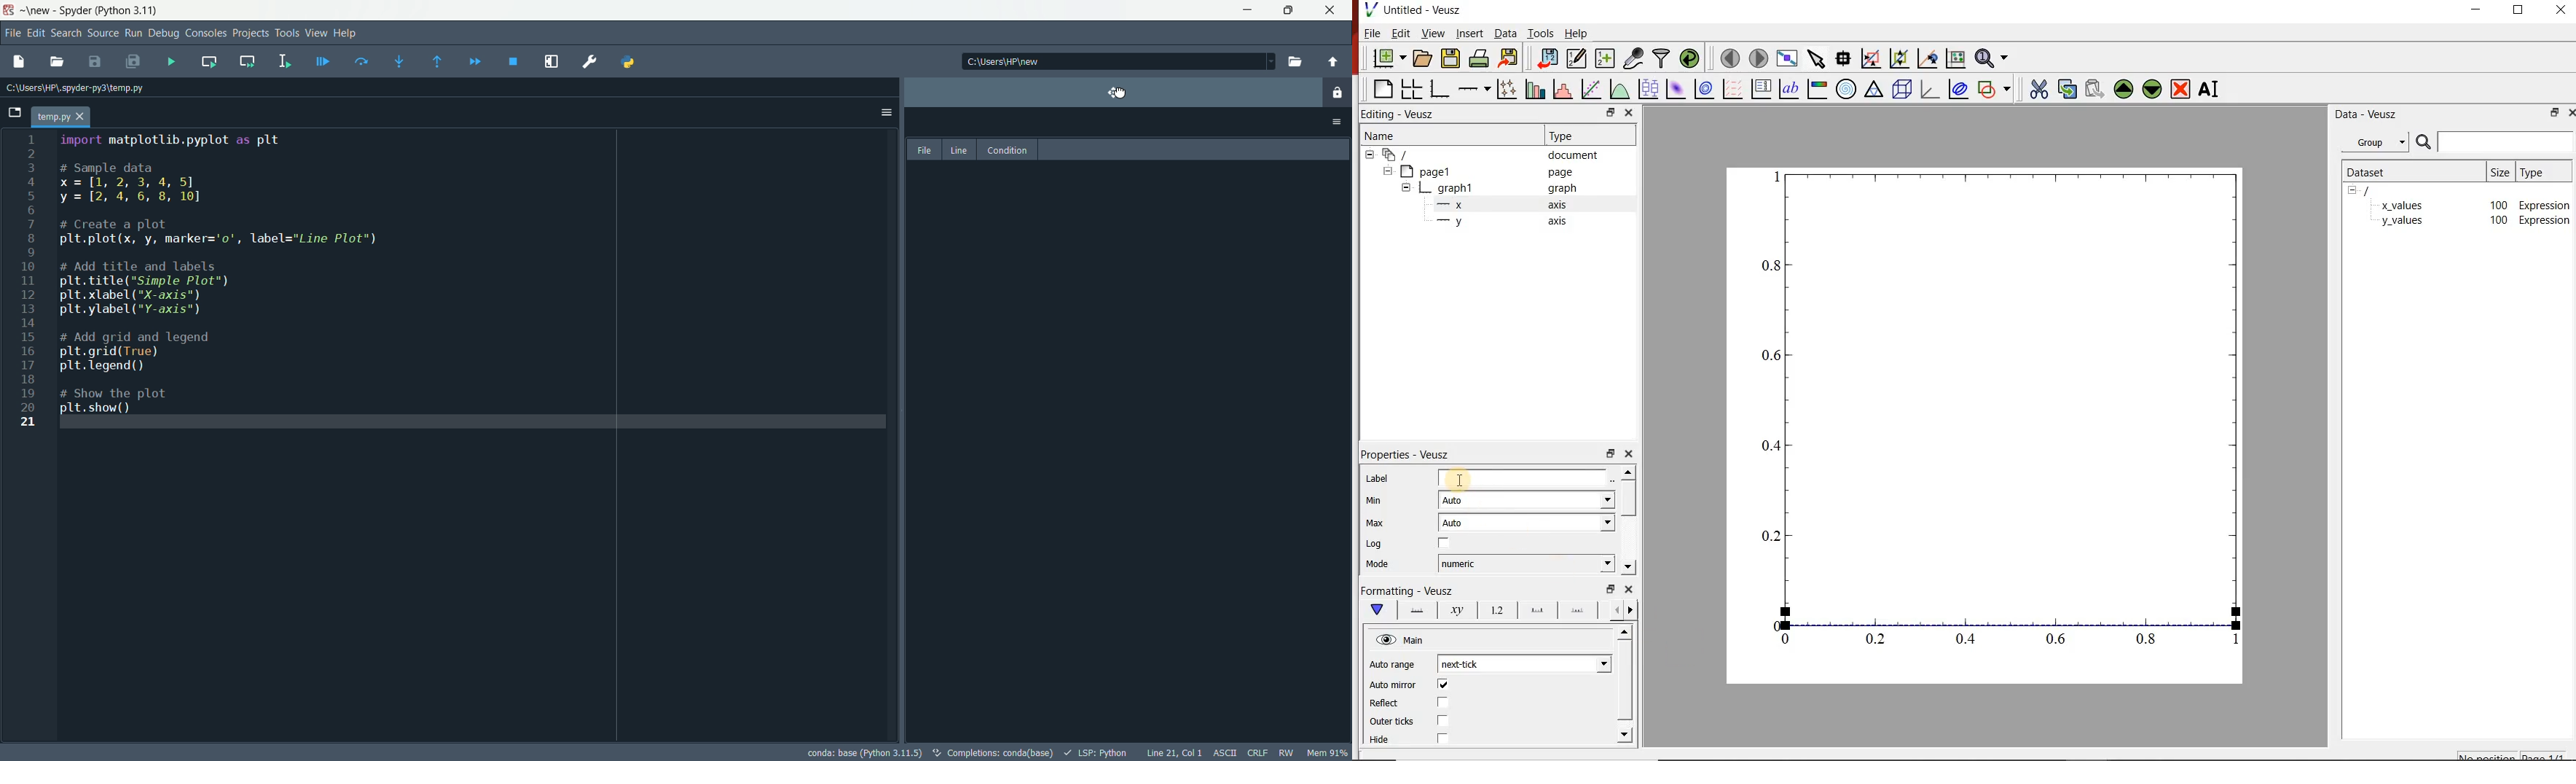 This screenshot has height=784, width=2576. What do you see at coordinates (2210, 91) in the screenshot?
I see `rename the selected widget` at bounding box center [2210, 91].